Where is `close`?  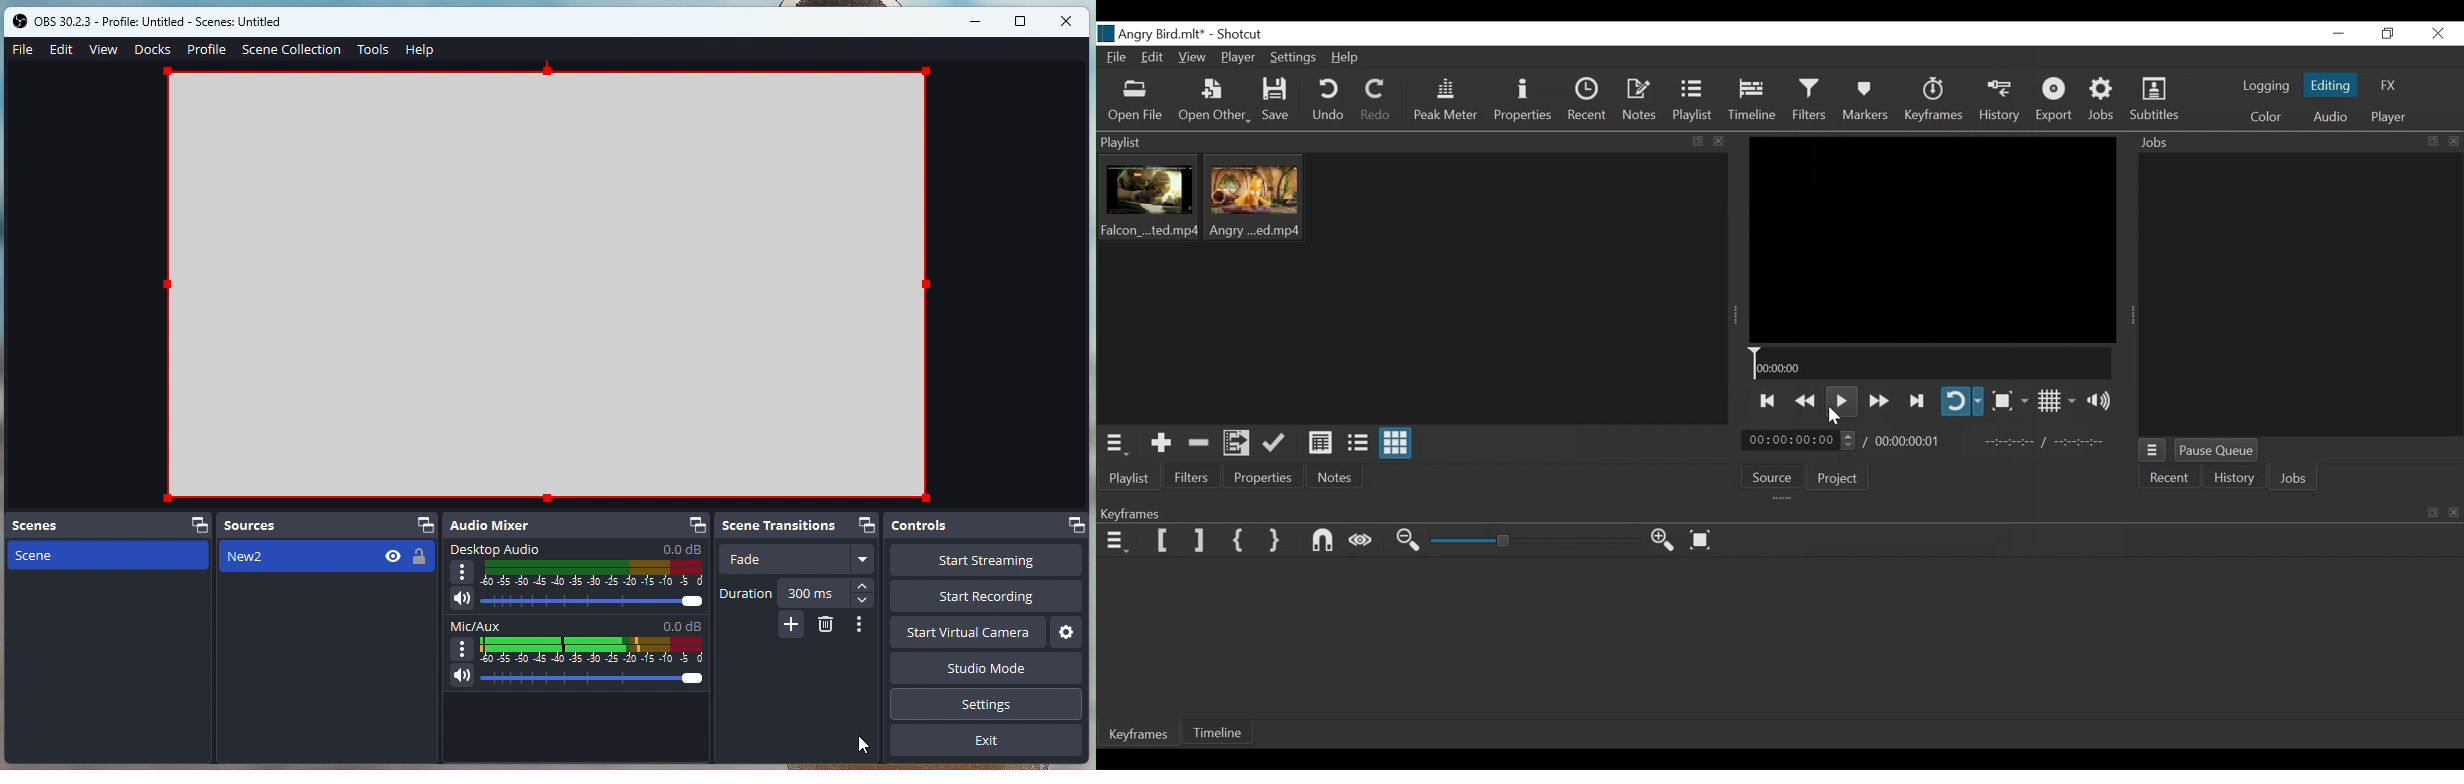
close is located at coordinates (1071, 21).